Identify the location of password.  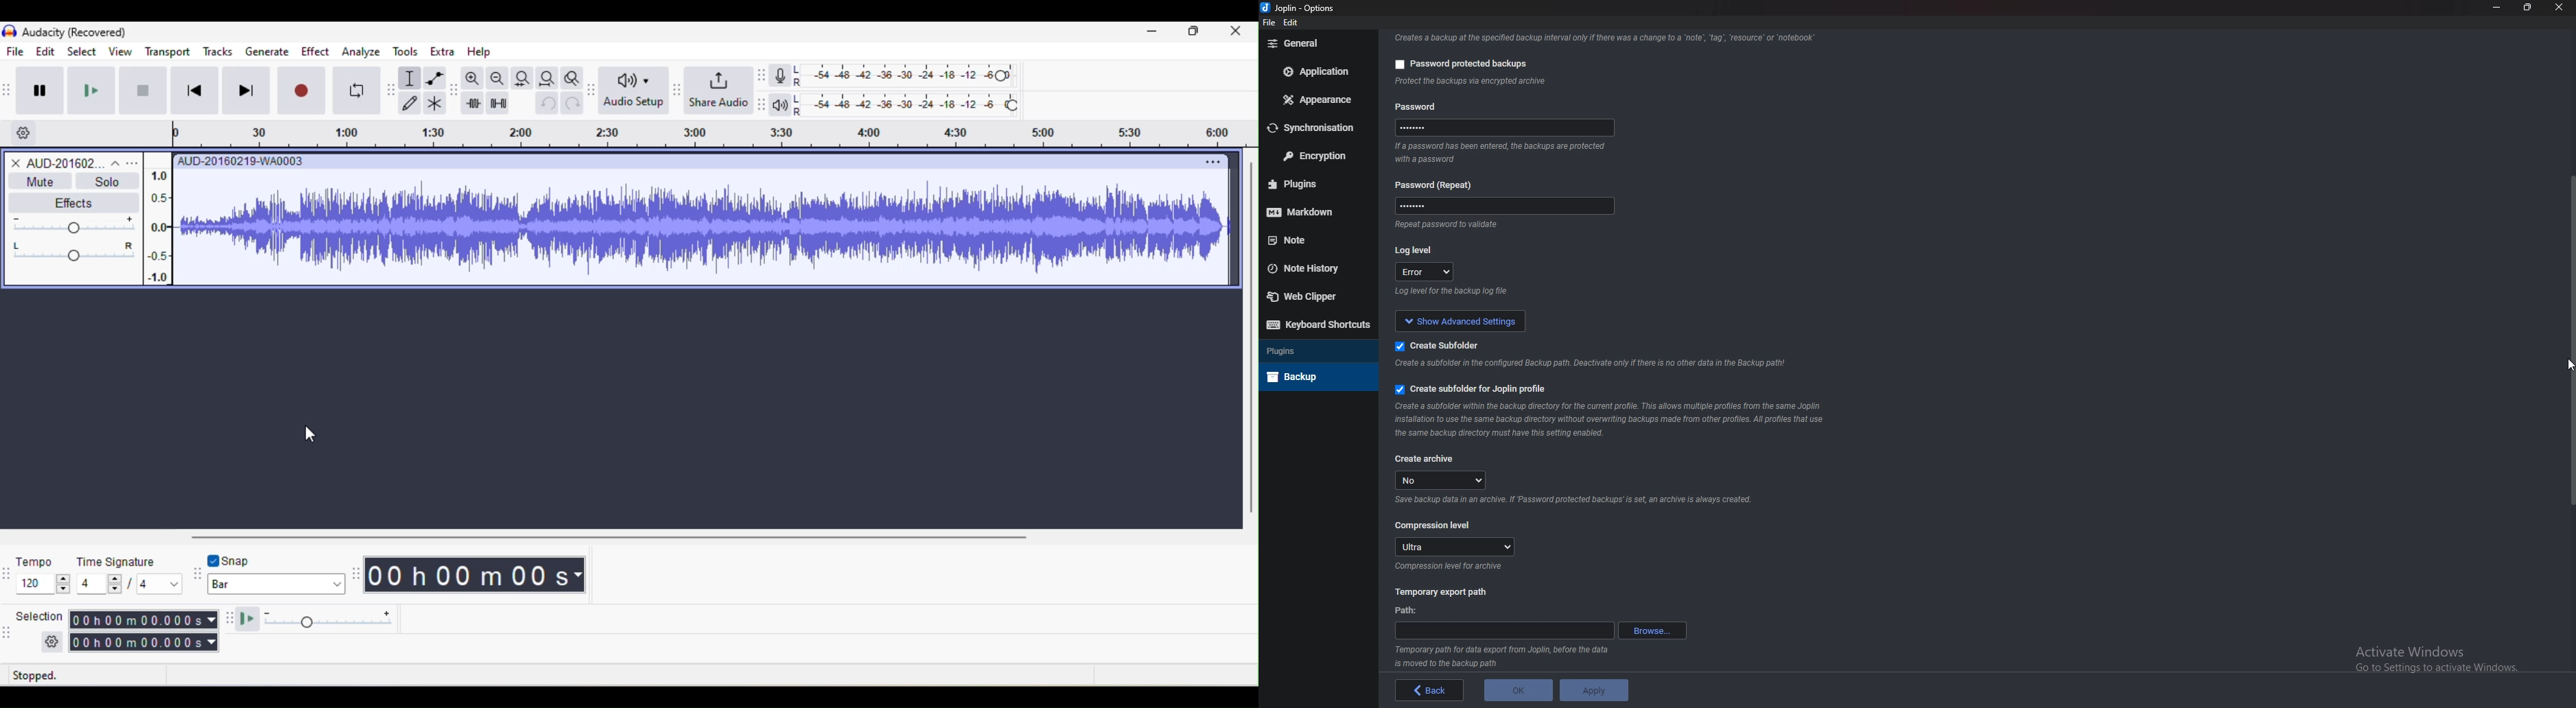
(1508, 128).